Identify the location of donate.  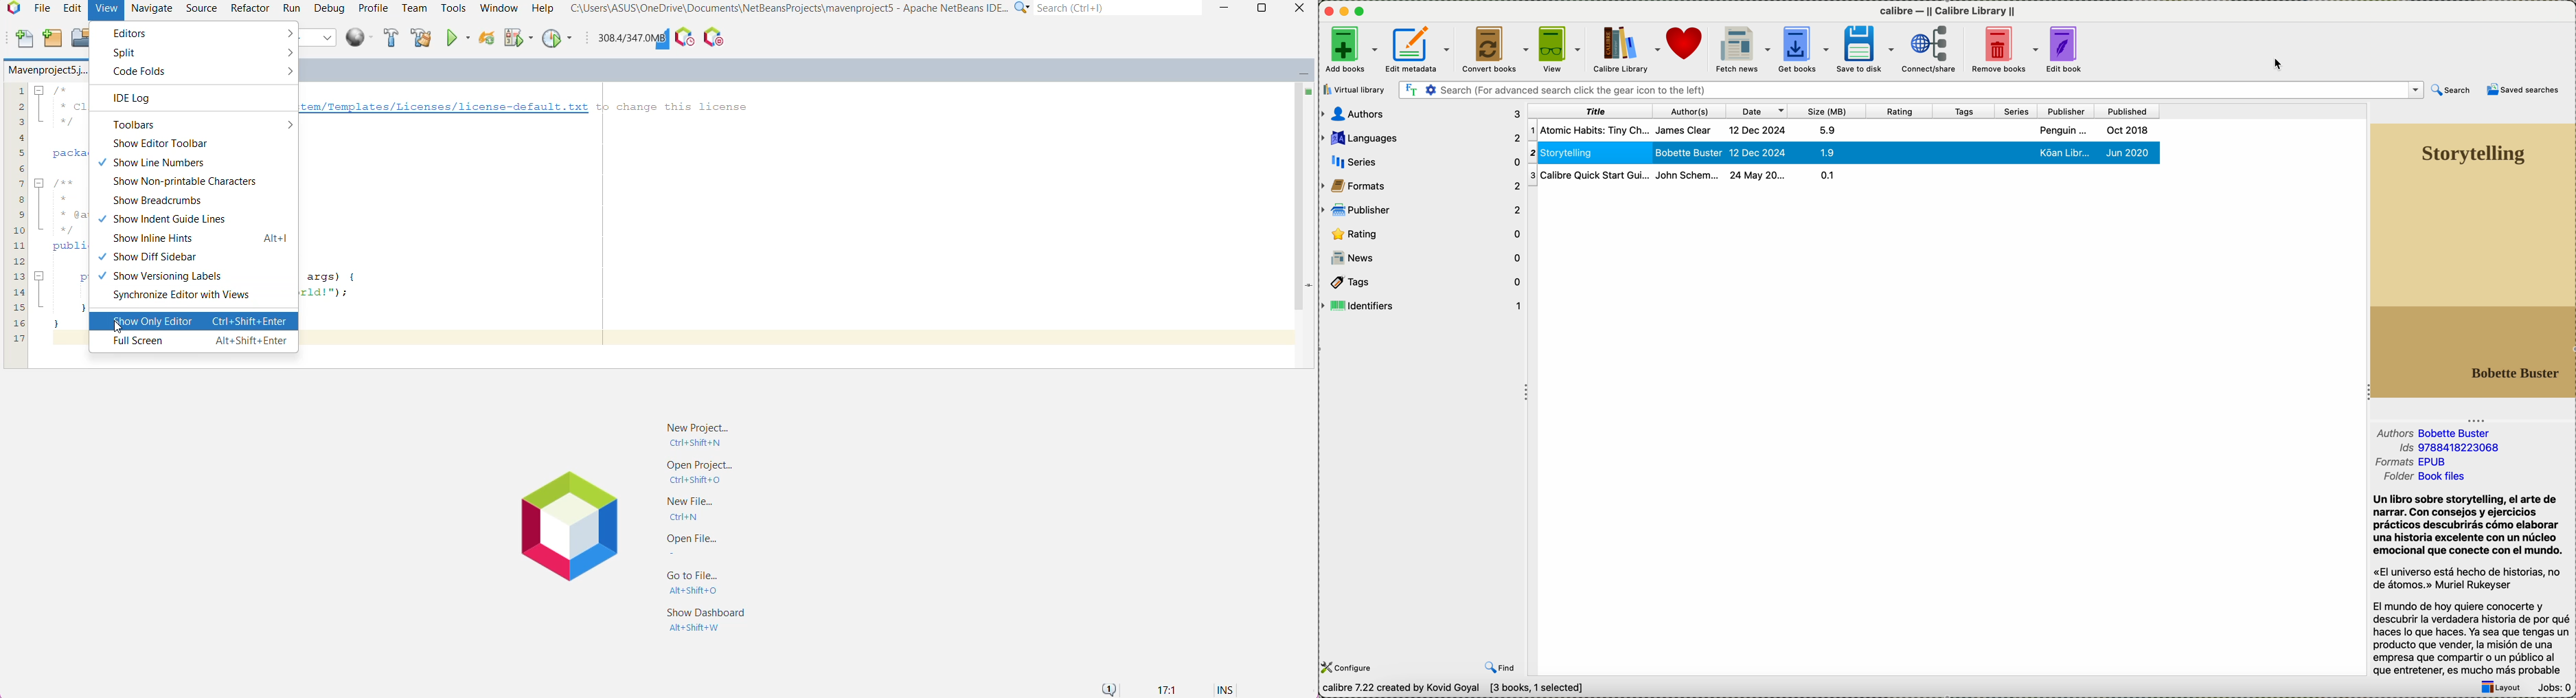
(1687, 43).